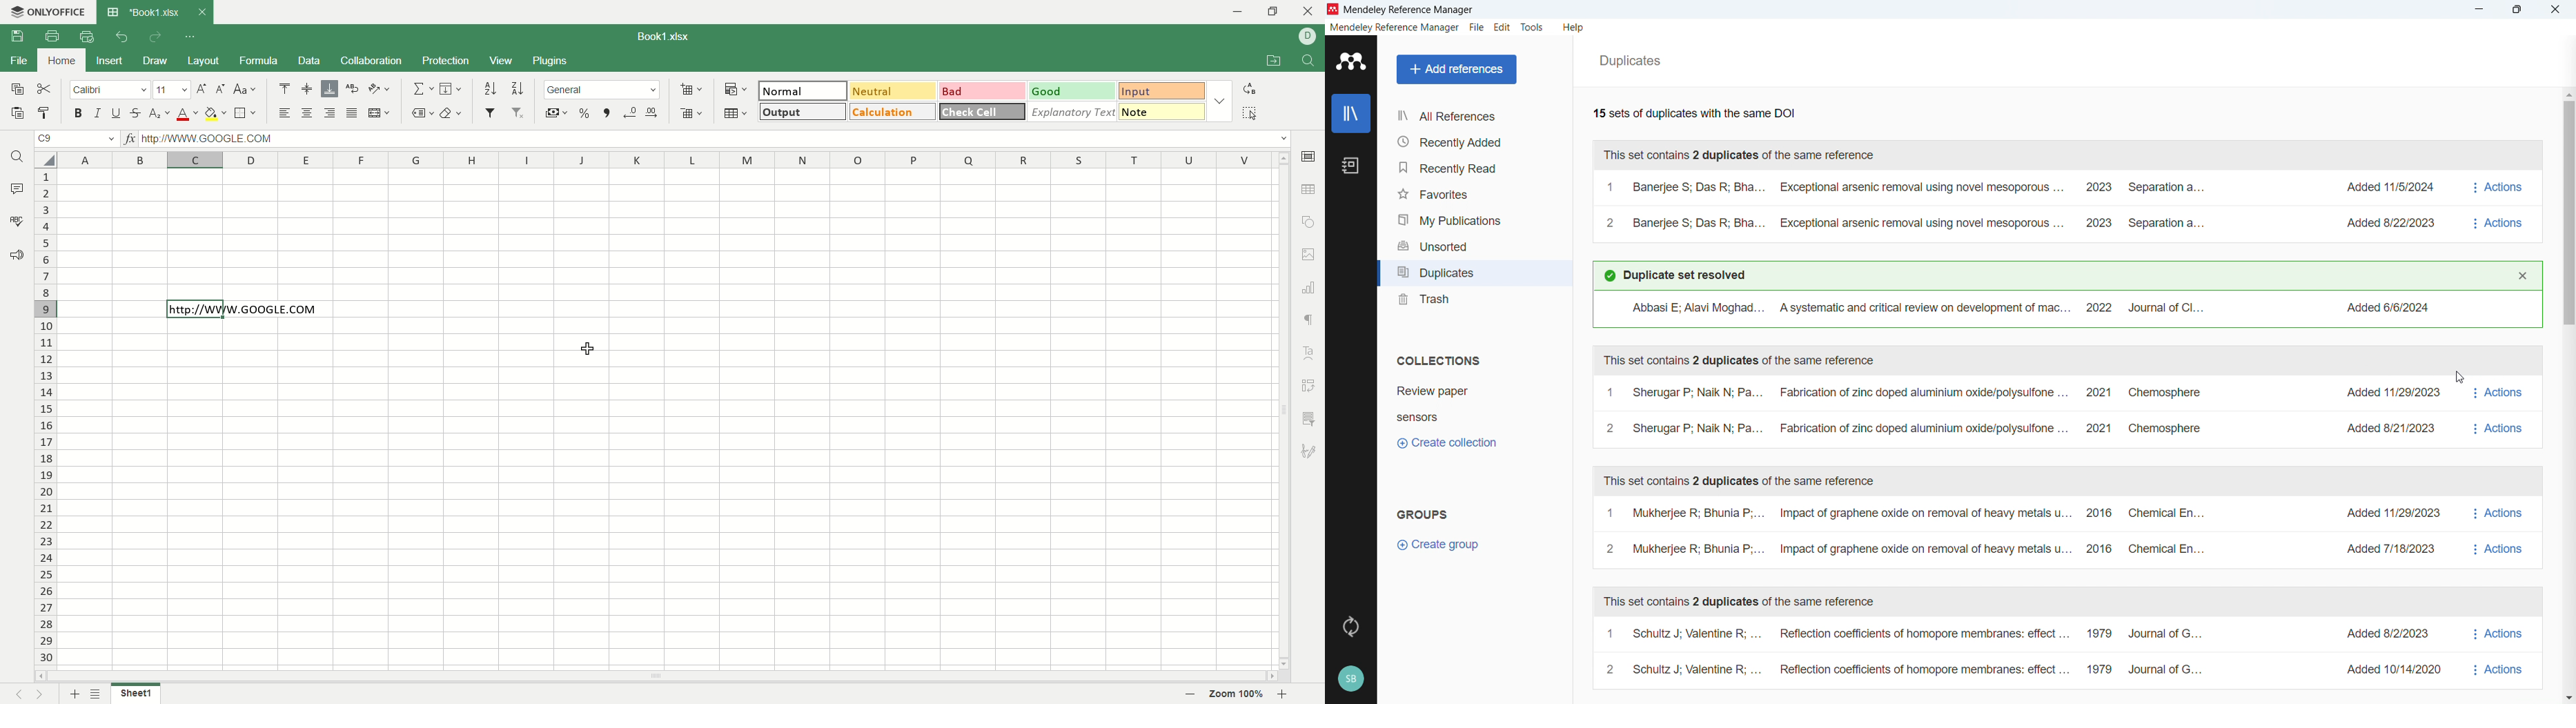  What do you see at coordinates (89, 35) in the screenshot?
I see `quick print` at bounding box center [89, 35].